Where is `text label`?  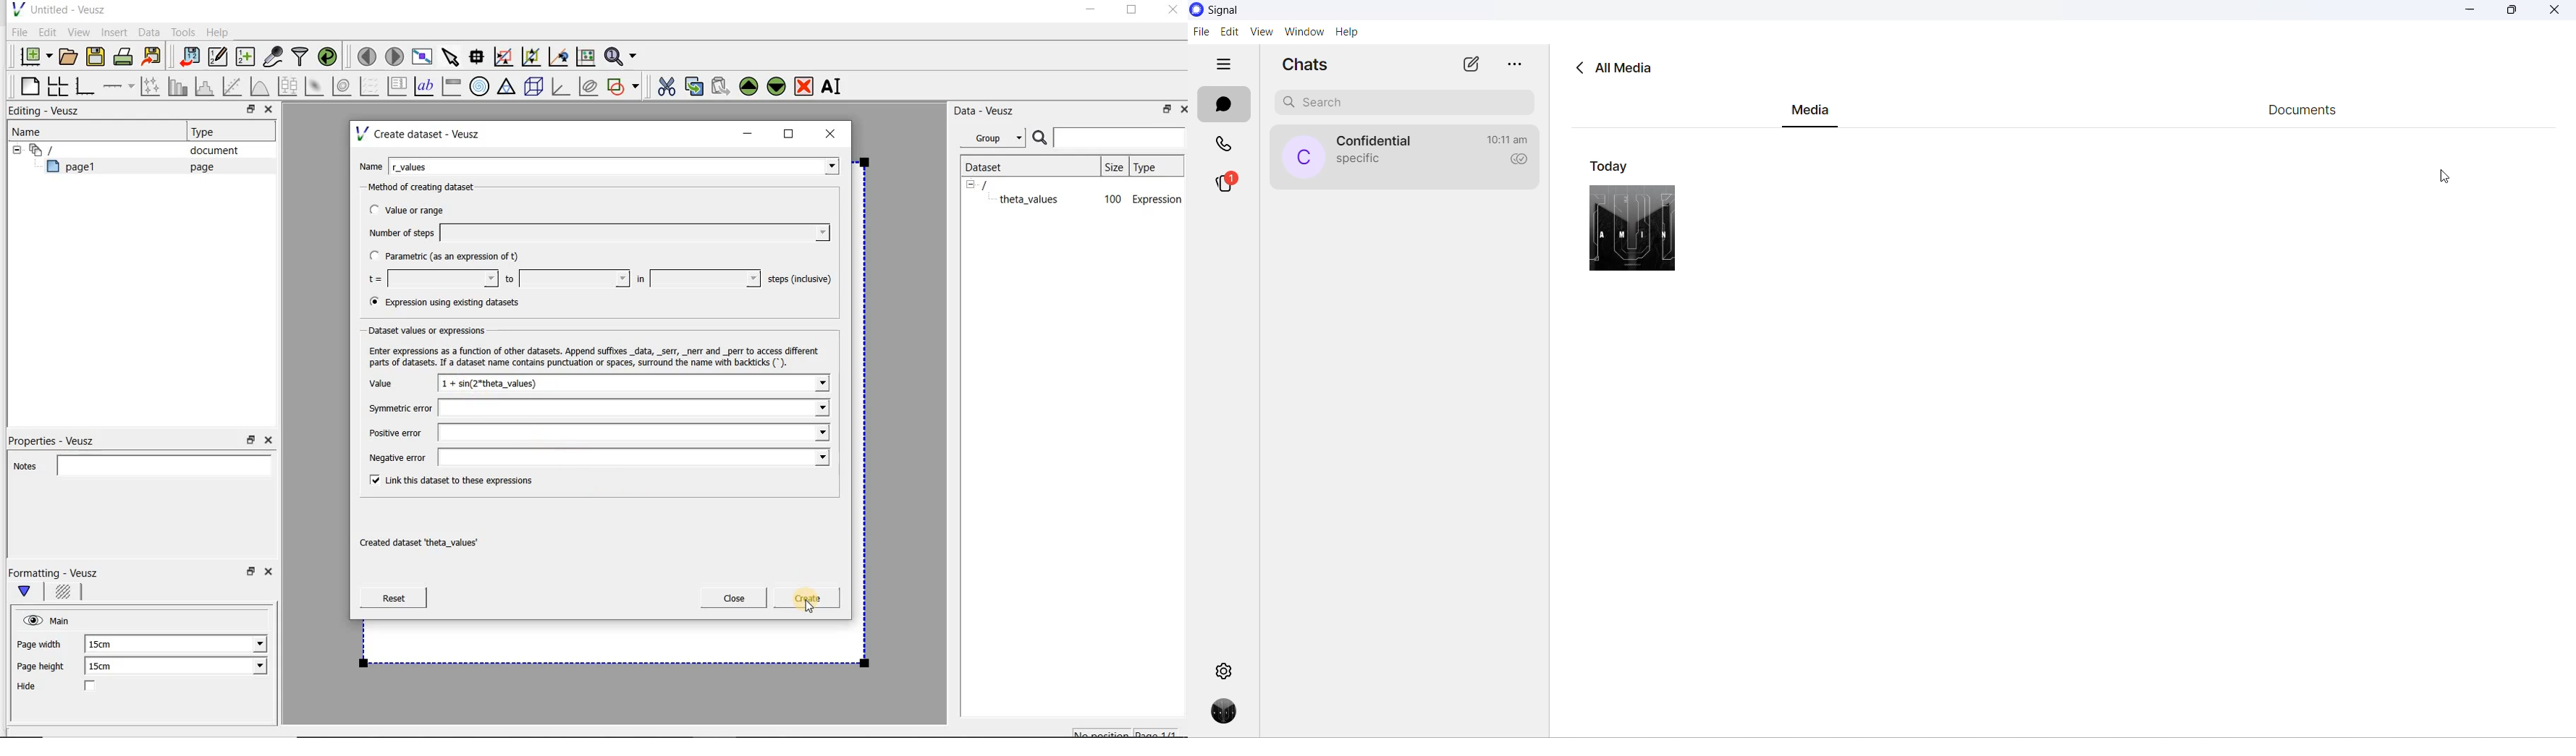
text label is located at coordinates (426, 86).